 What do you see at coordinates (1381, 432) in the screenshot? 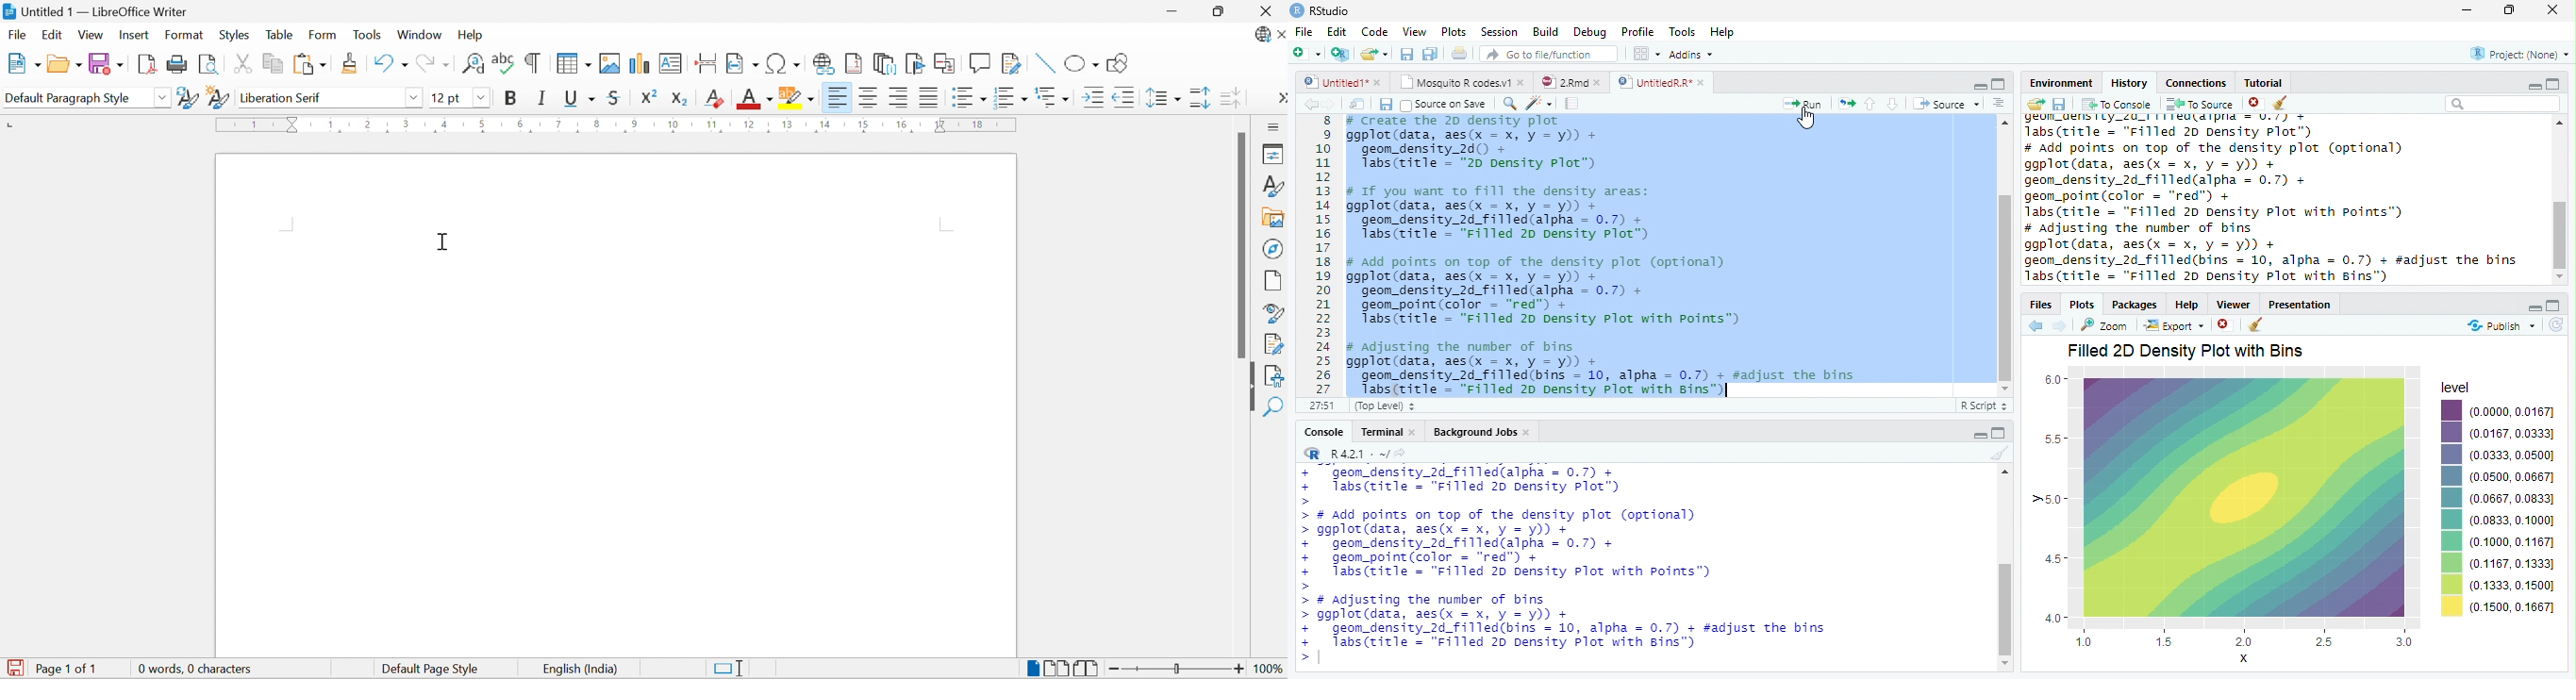
I see `Terminal` at bounding box center [1381, 432].